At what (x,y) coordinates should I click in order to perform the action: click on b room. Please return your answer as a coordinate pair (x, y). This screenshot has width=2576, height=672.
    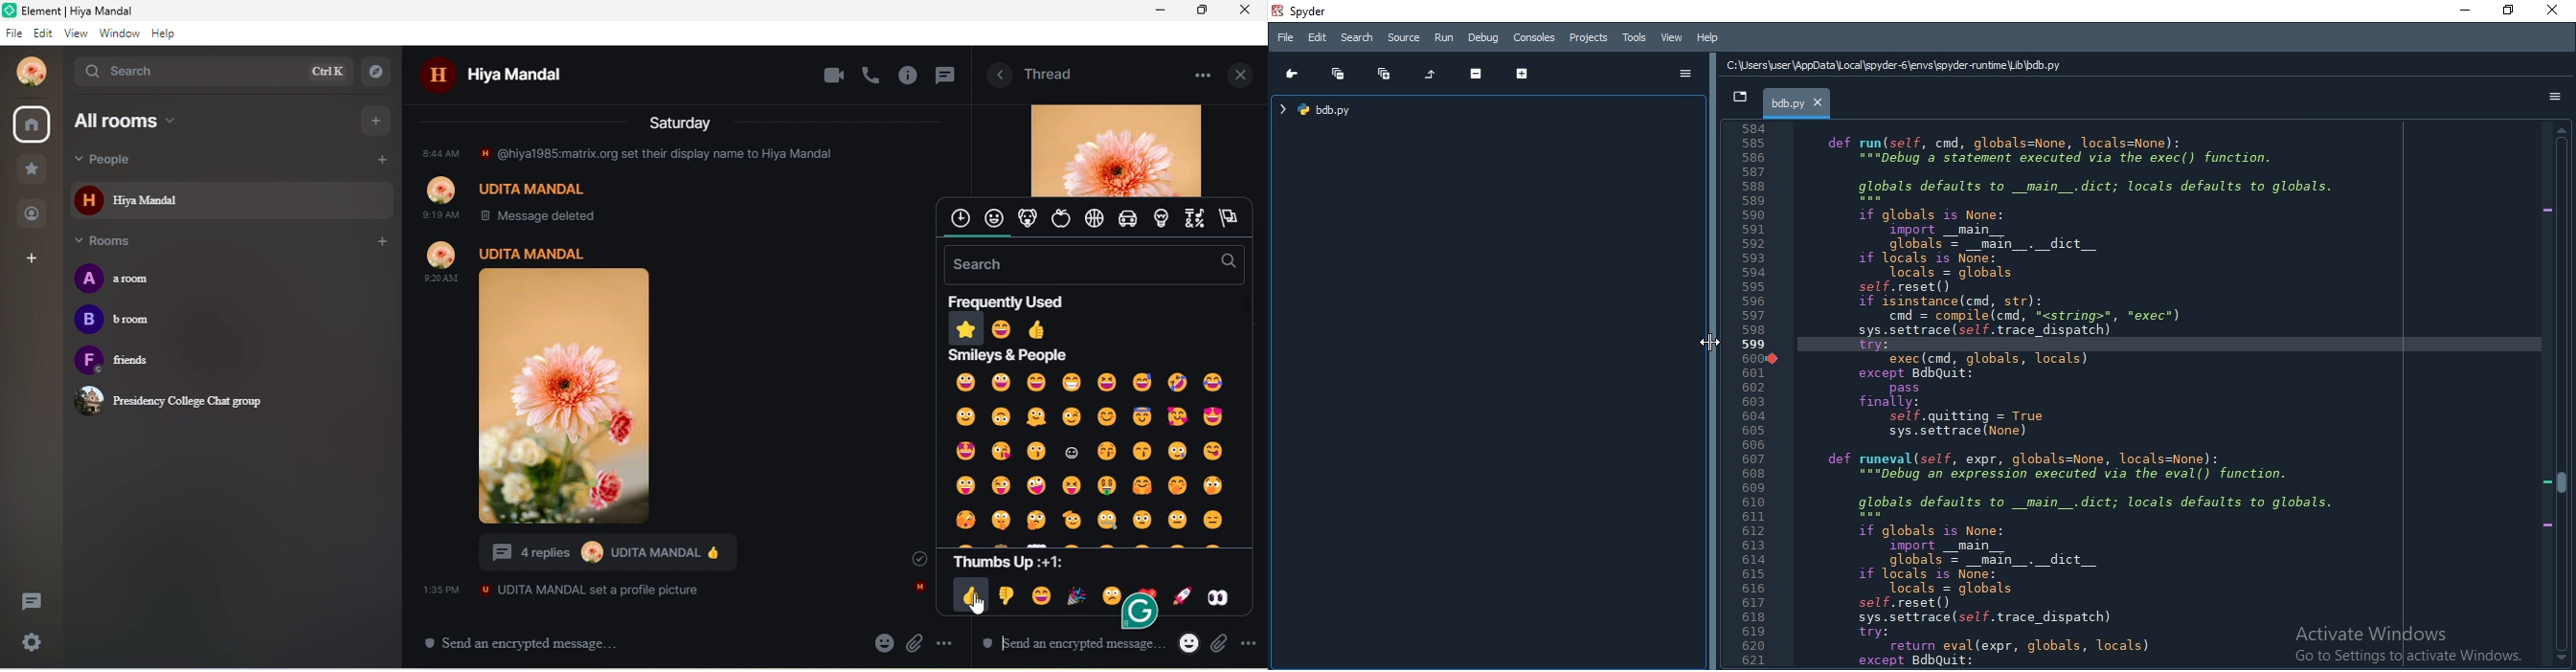
    Looking at the image, I should click on (120, 322).